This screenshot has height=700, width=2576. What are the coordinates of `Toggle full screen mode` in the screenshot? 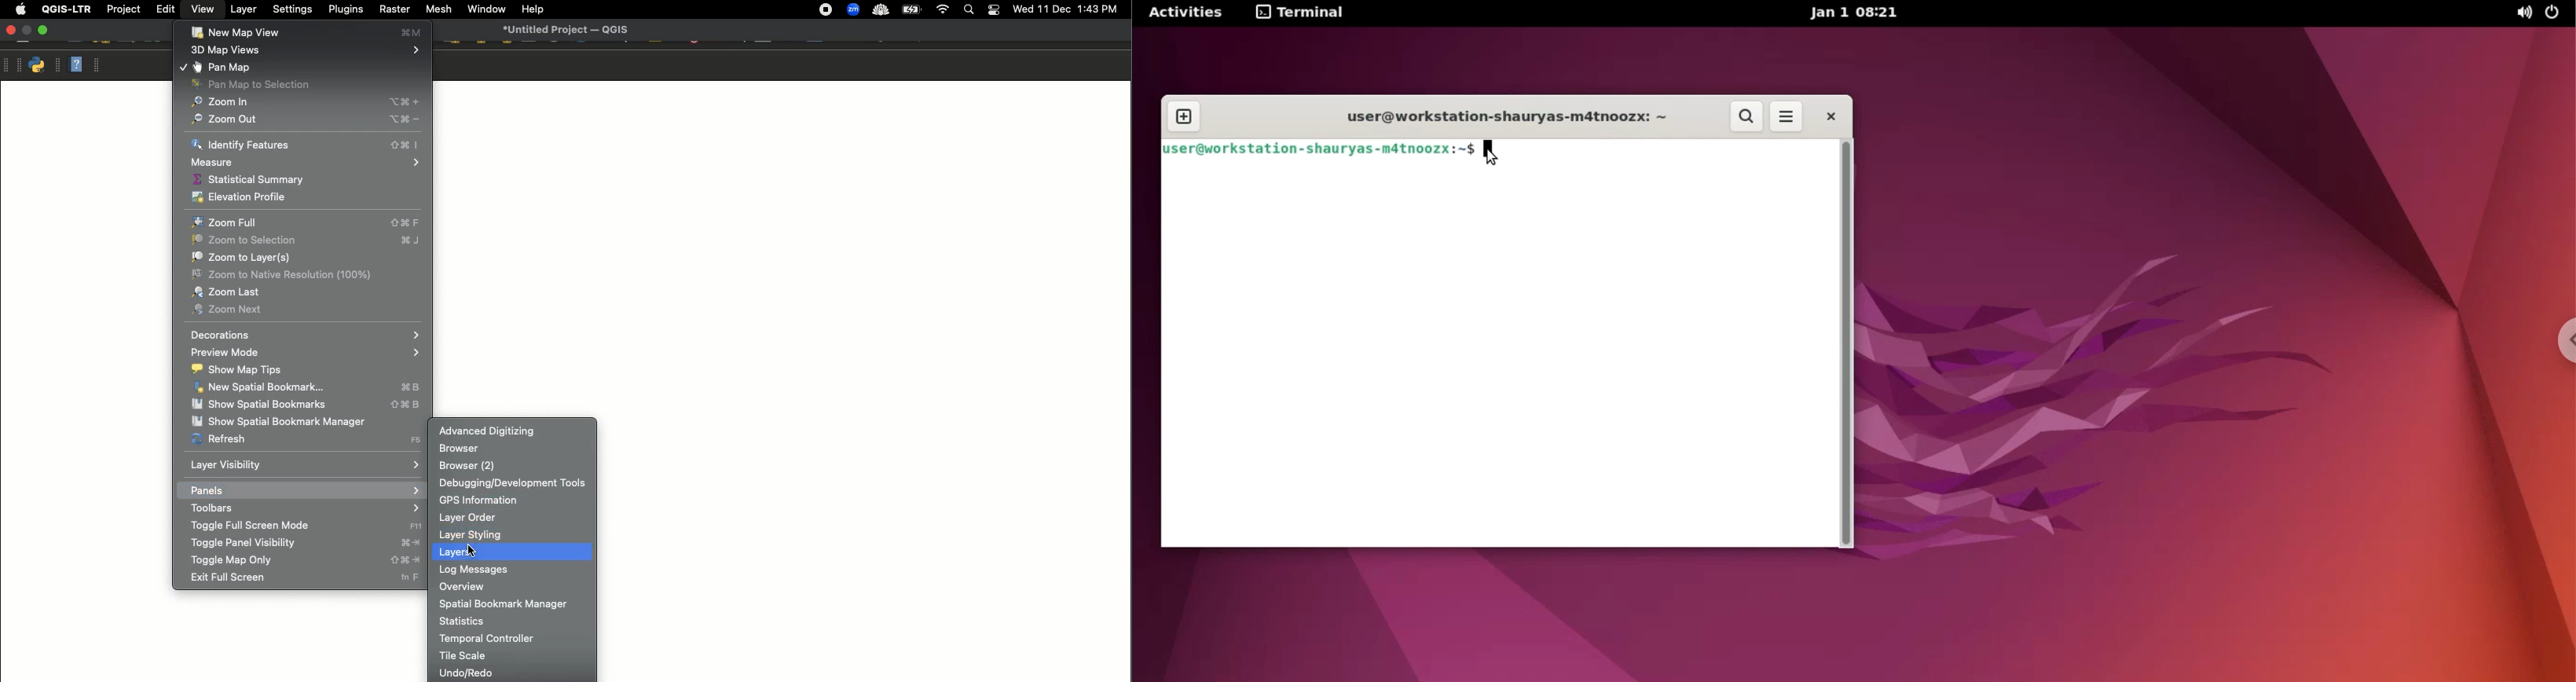 It's located at (307, 526).